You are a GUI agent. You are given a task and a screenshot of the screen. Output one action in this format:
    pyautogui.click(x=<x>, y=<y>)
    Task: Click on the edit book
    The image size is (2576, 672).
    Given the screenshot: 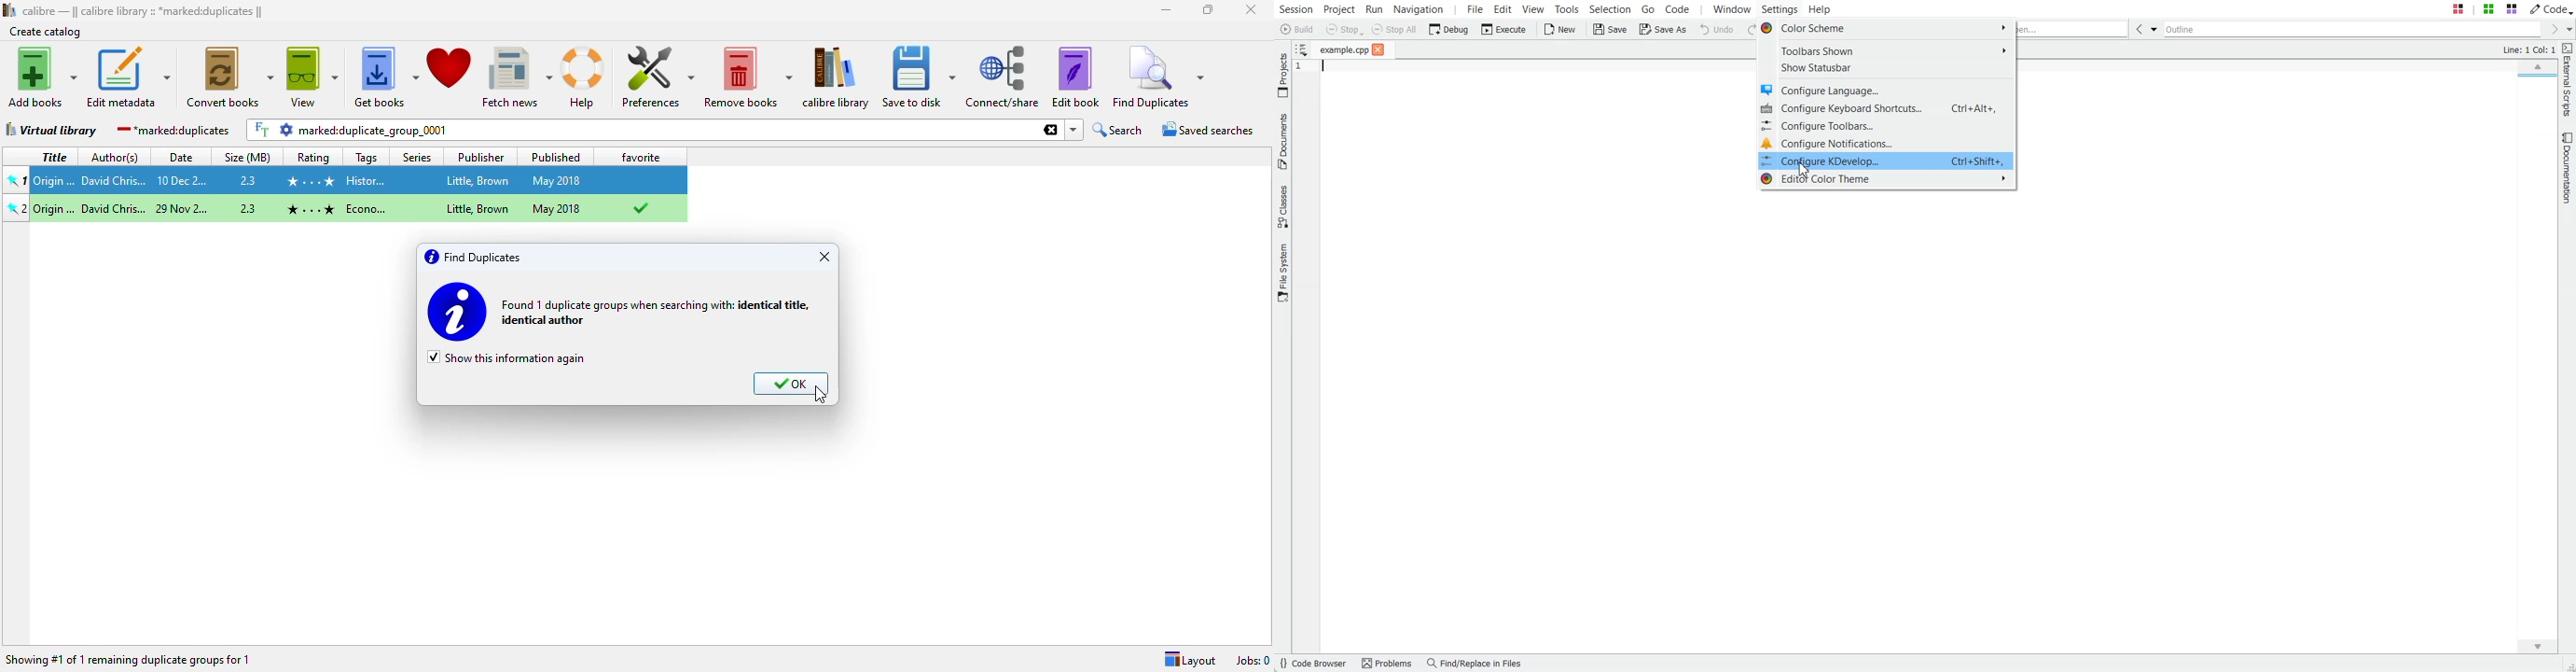 What is the action you would take?
    pyautogui.click(x=1076, y=77)
    